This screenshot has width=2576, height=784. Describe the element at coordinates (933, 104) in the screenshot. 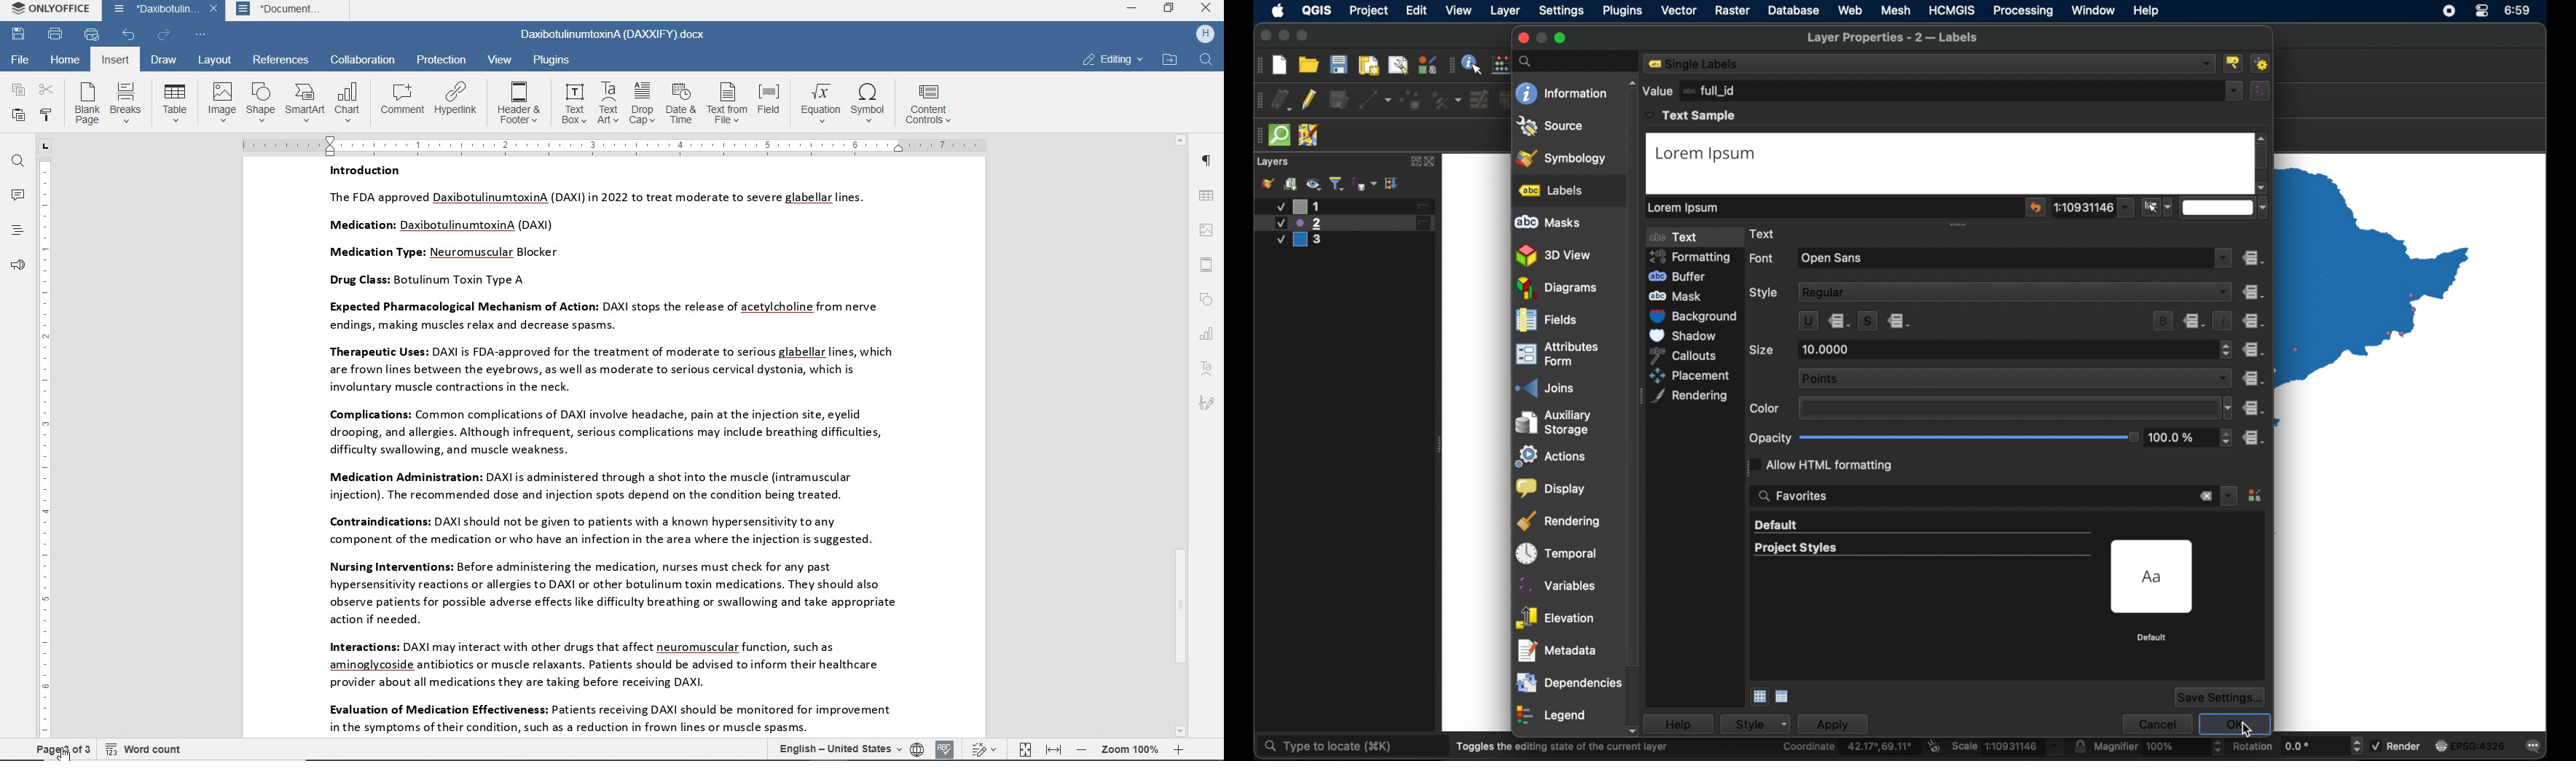

I see `content controls` at that location.